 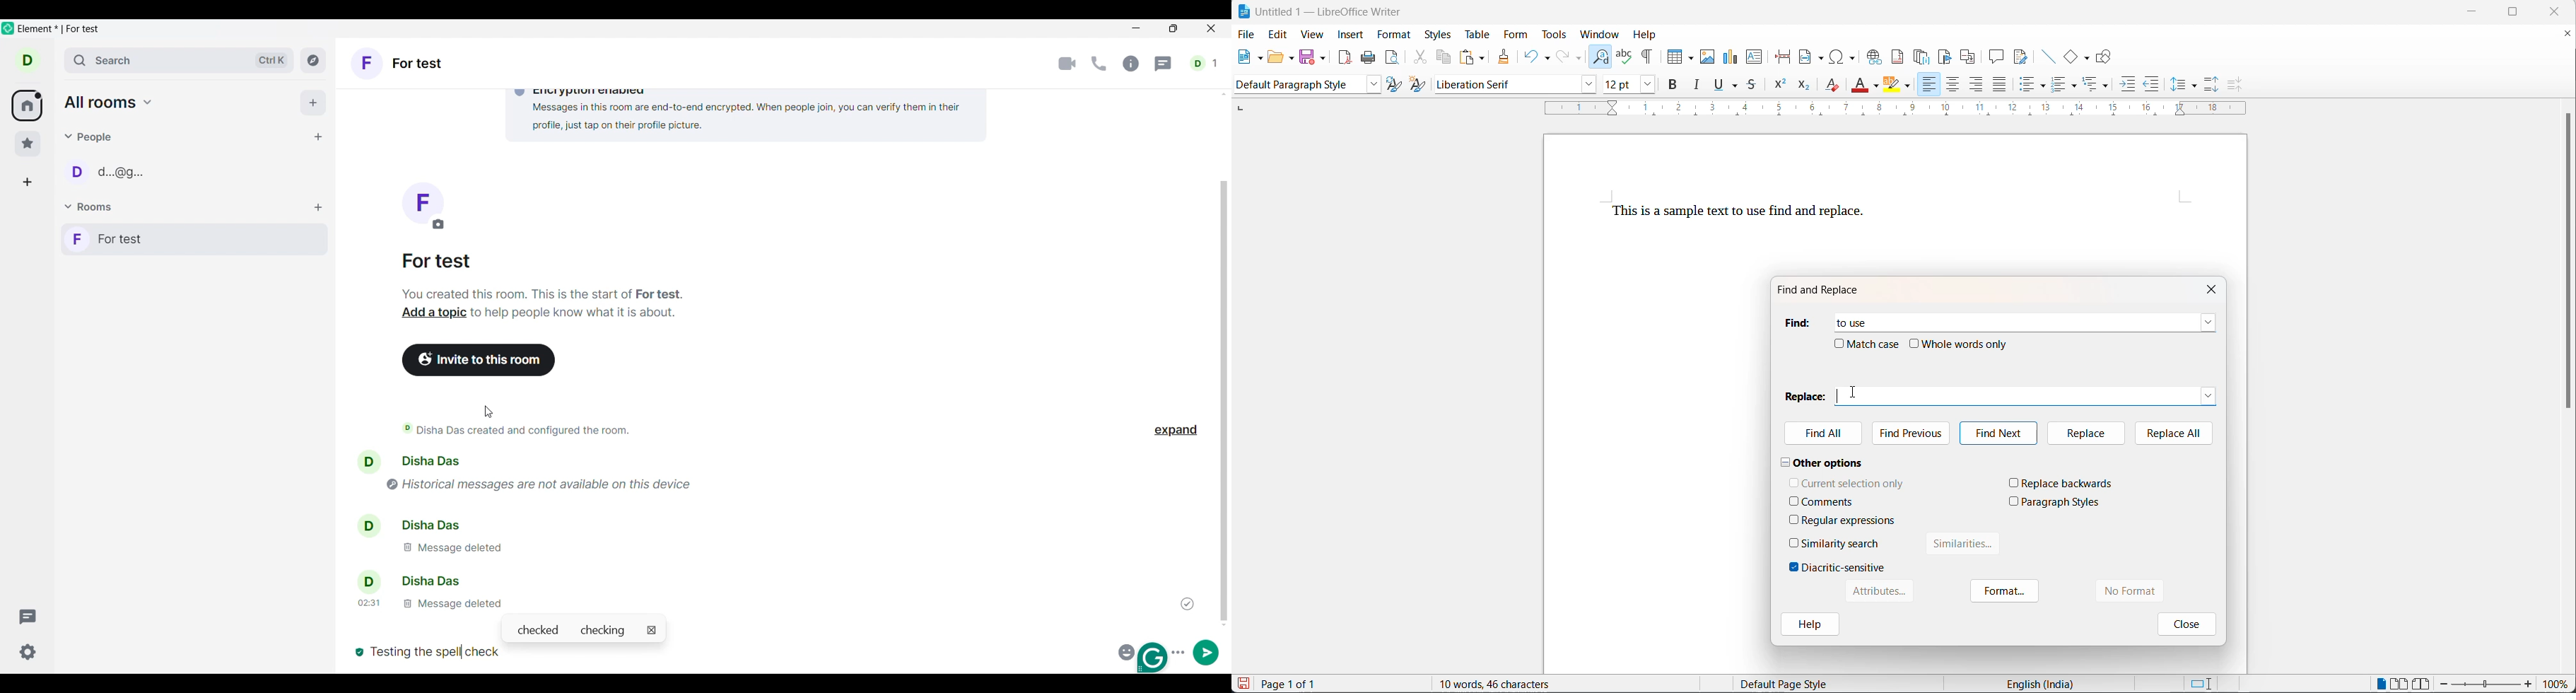 What do you see at coordinates (2014, 501) in the screenshot?
I see `checkbox` at bounding box center [2014, 501].